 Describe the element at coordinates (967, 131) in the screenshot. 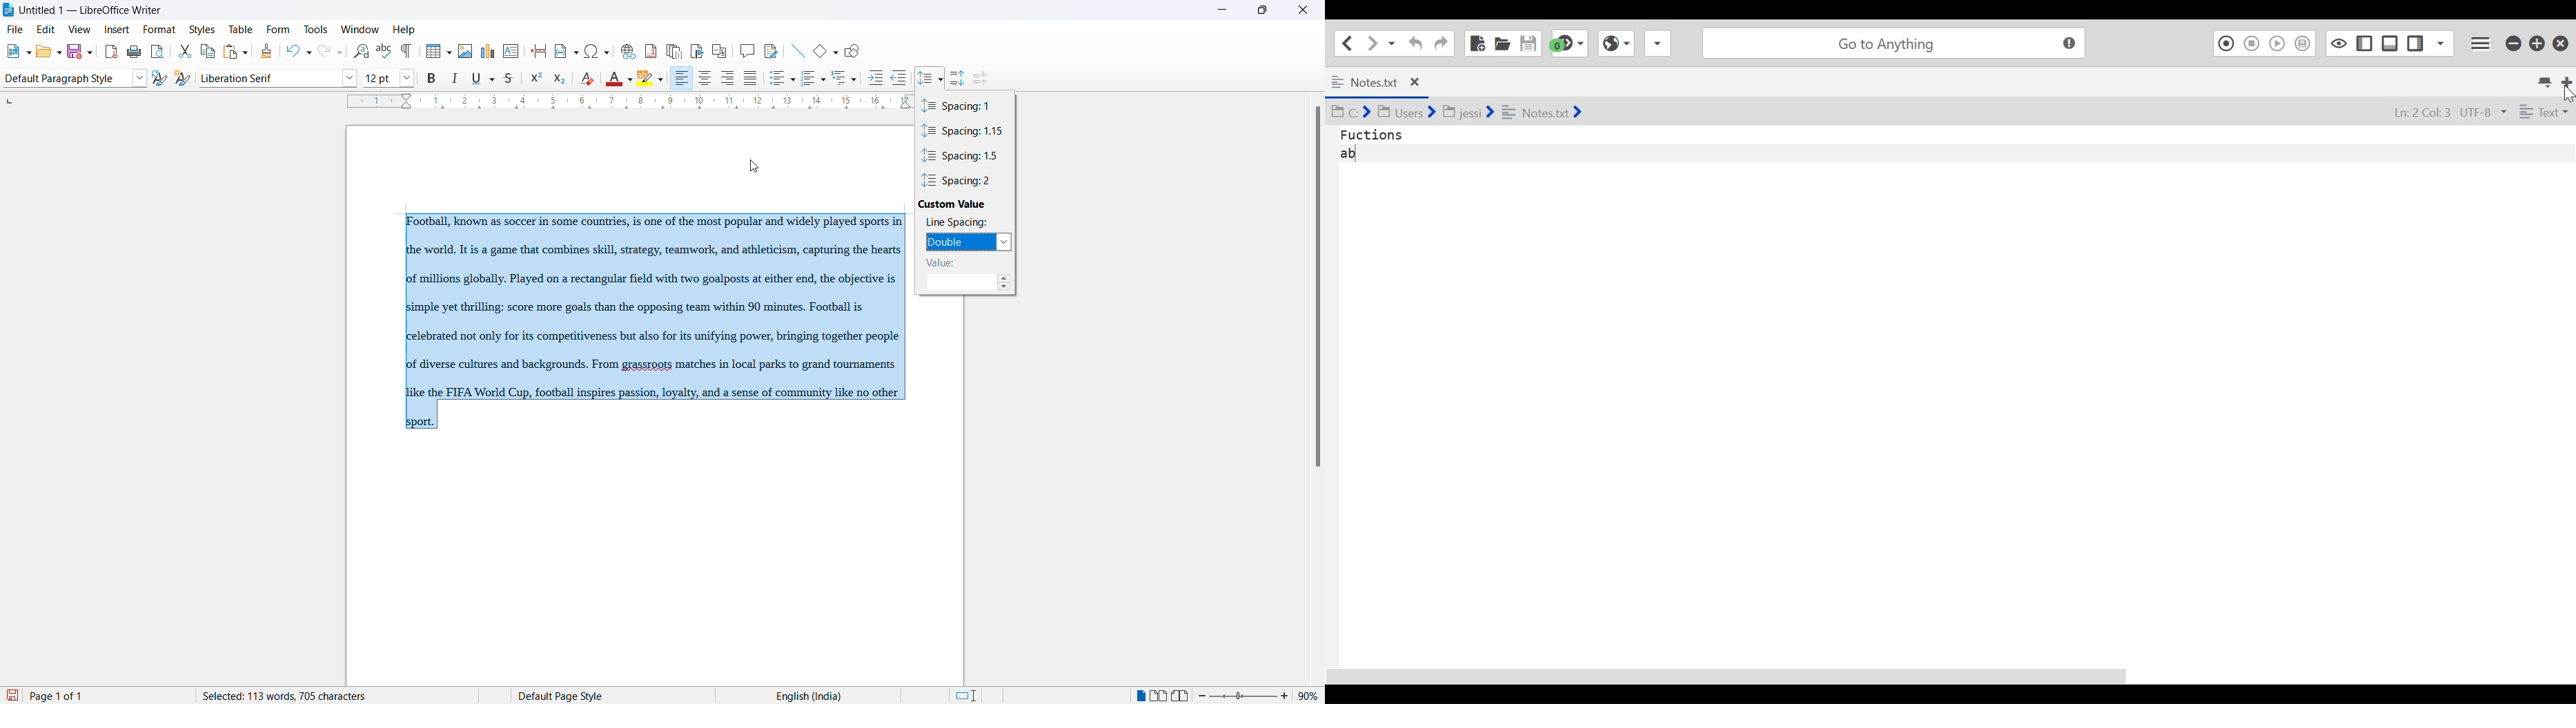

I see `spacing value 1.1.5` at that location.